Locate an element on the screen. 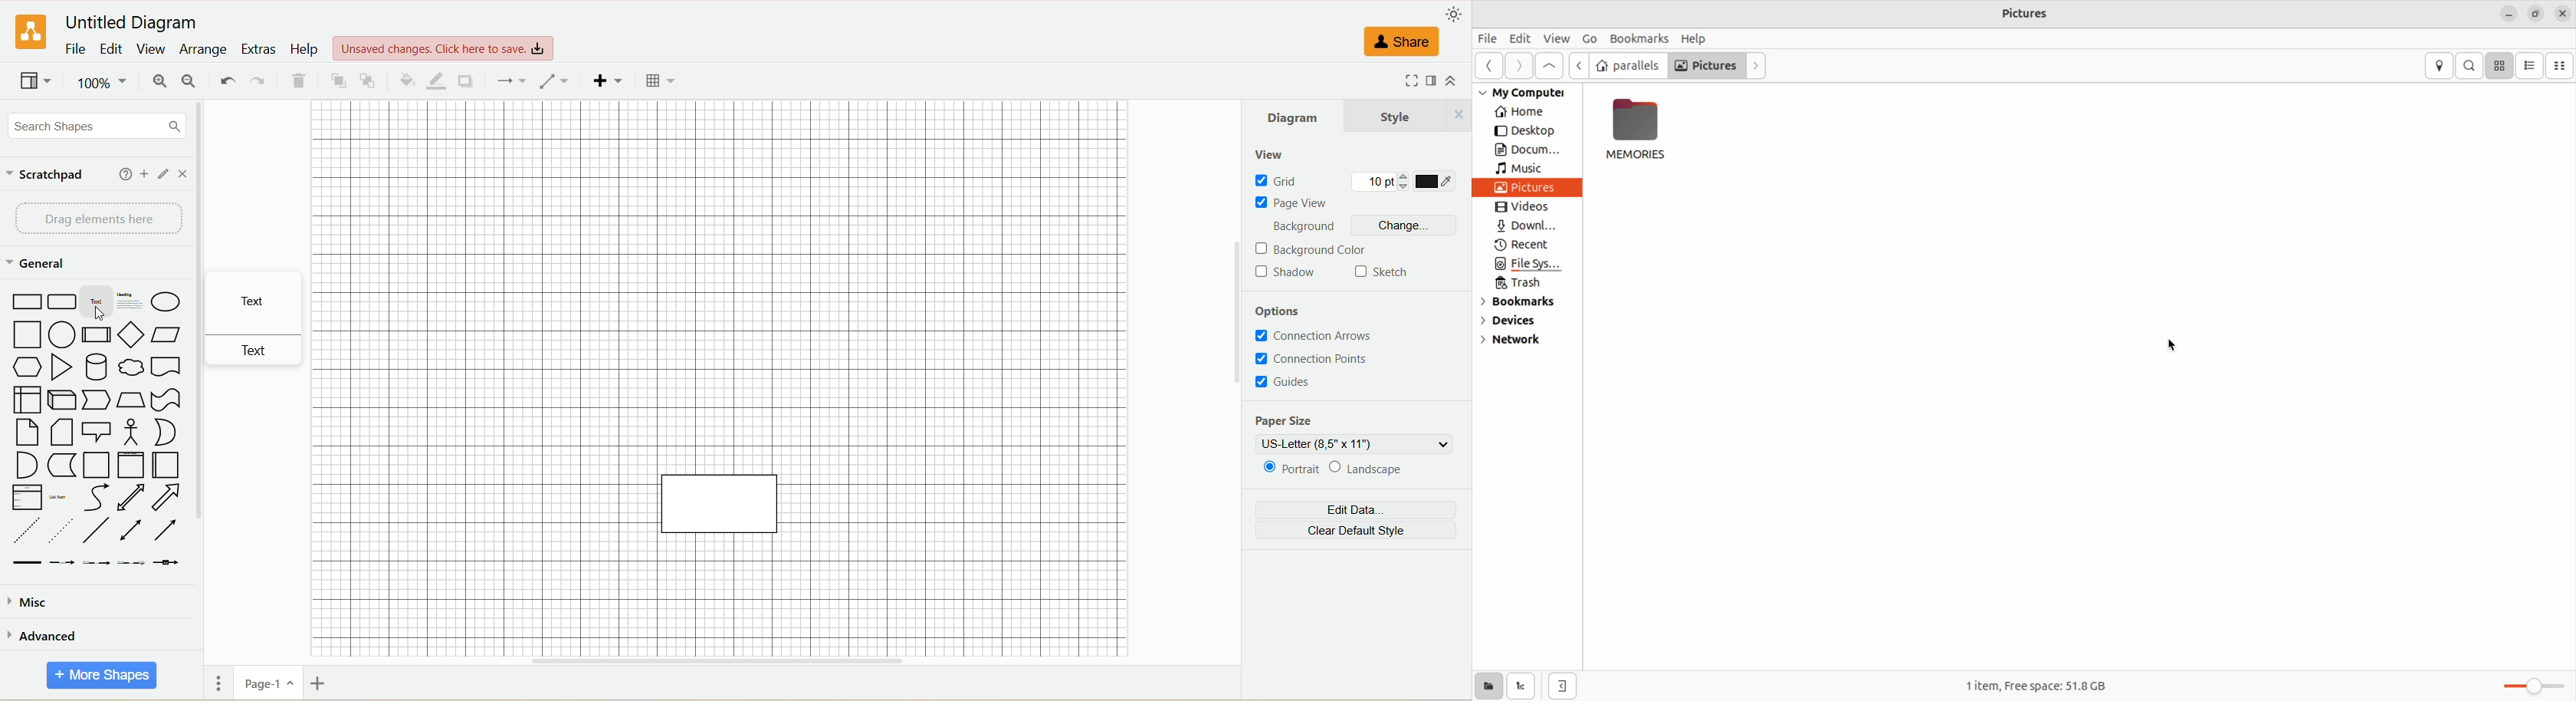 The image size is (2576, 728). square is located at coordinates (28, 336).